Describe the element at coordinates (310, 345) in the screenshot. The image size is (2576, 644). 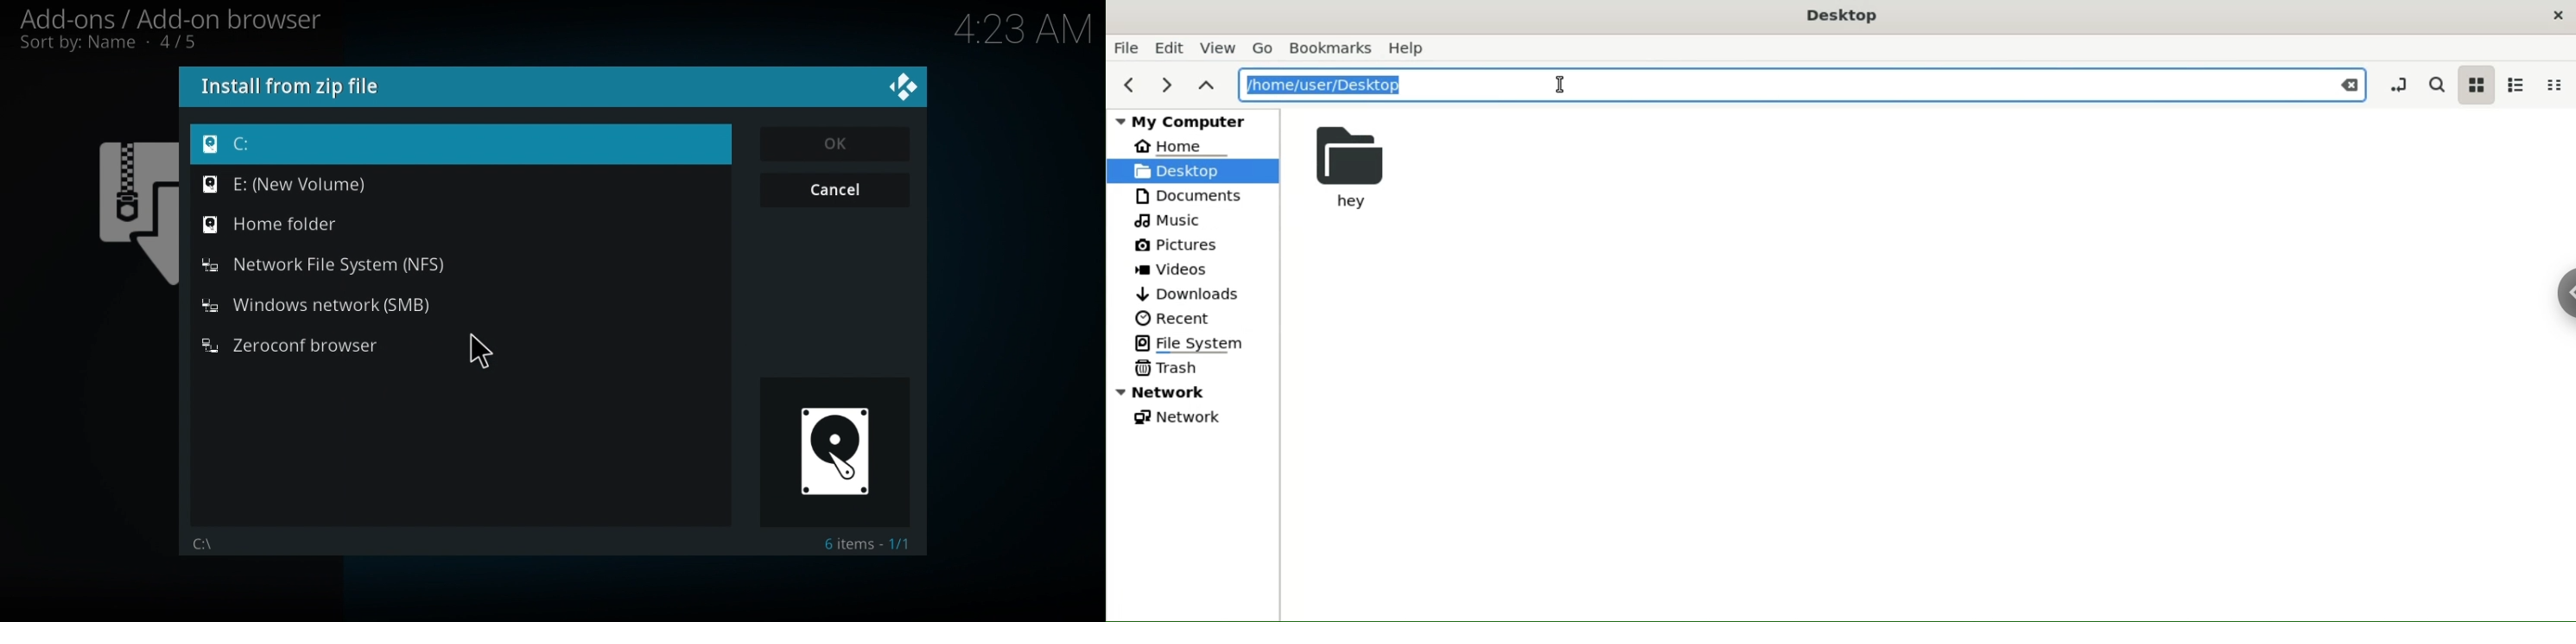
I see `zeroconf  browser` at that location.